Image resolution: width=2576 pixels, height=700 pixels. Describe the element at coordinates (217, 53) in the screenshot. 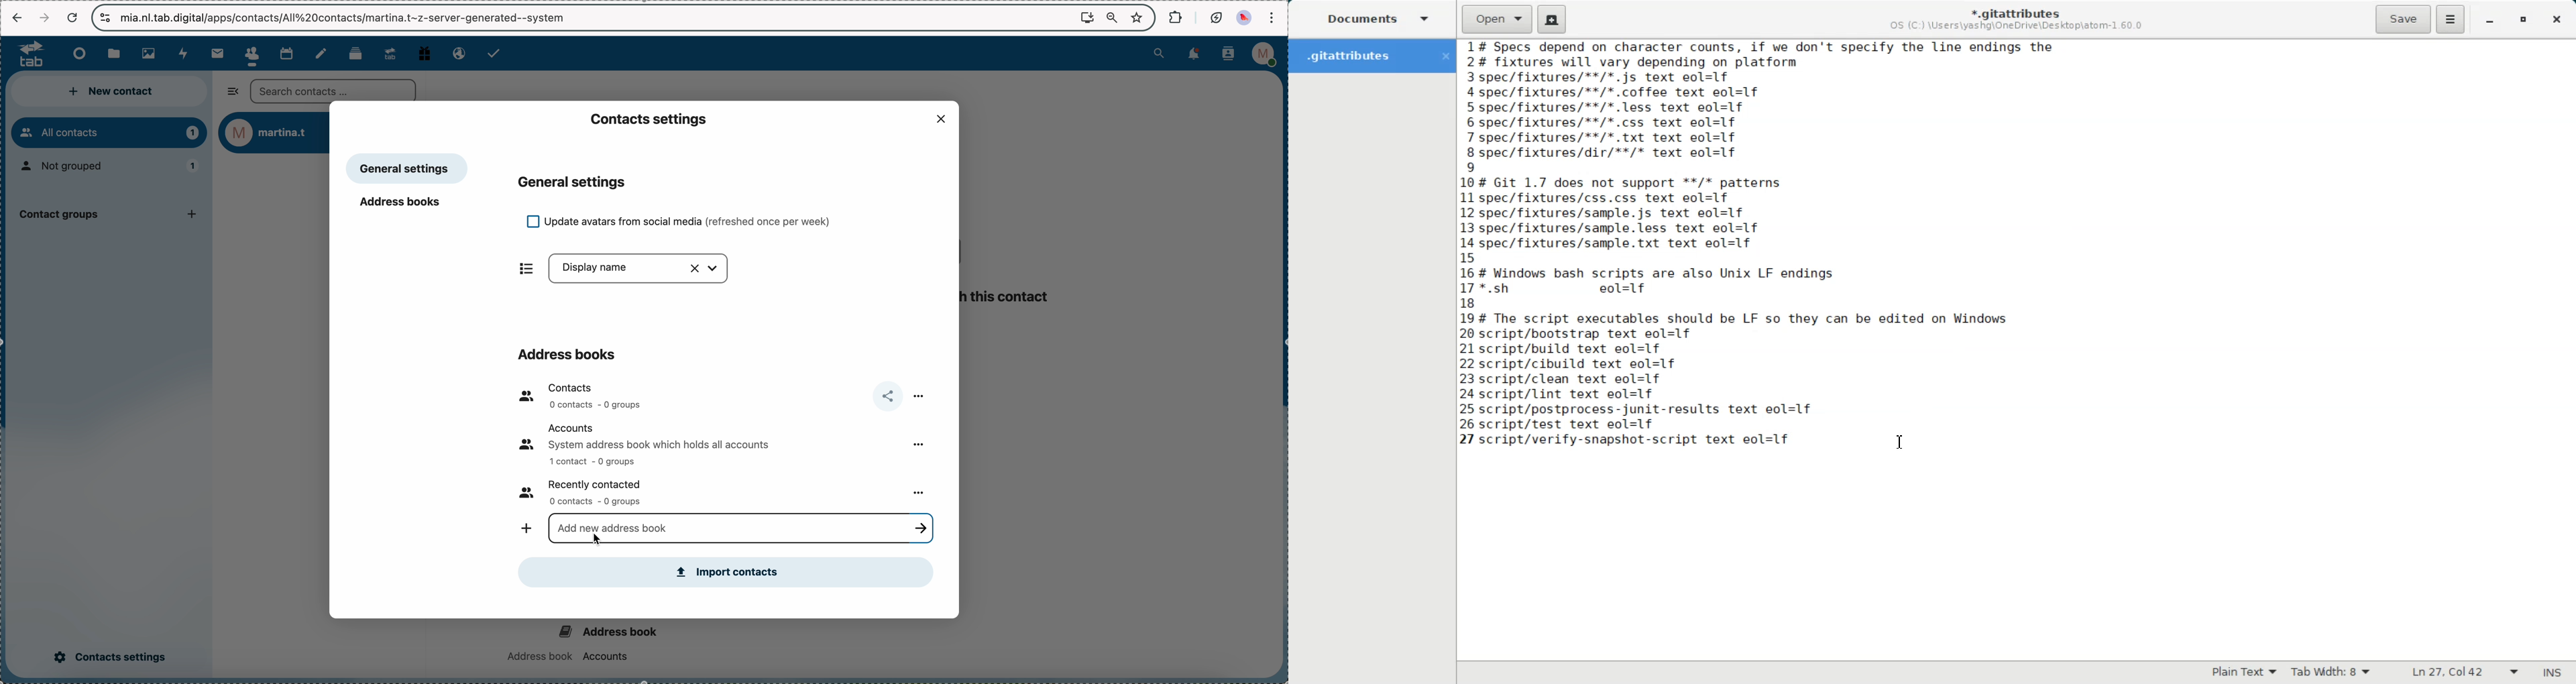

I see `mail` at that location.